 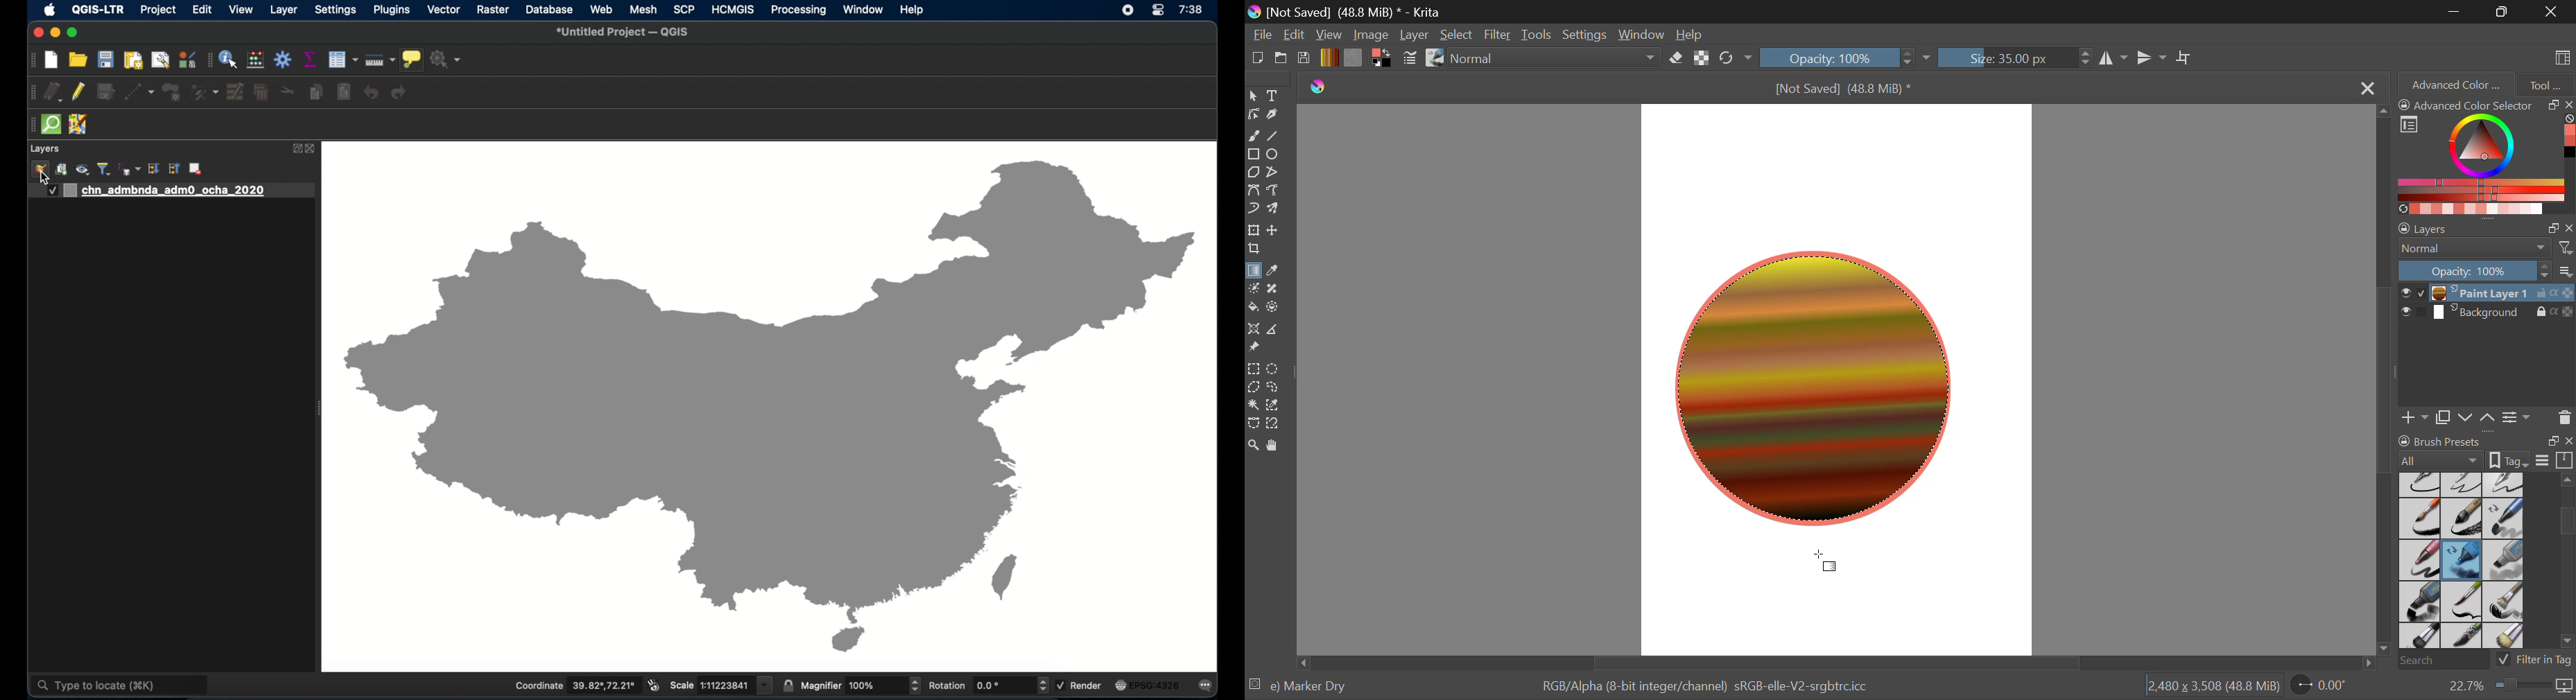 What do you see at coordinates (1558, 59) in the screenshot?
I see `Blending Mode` at bounding box center [1558, 59].